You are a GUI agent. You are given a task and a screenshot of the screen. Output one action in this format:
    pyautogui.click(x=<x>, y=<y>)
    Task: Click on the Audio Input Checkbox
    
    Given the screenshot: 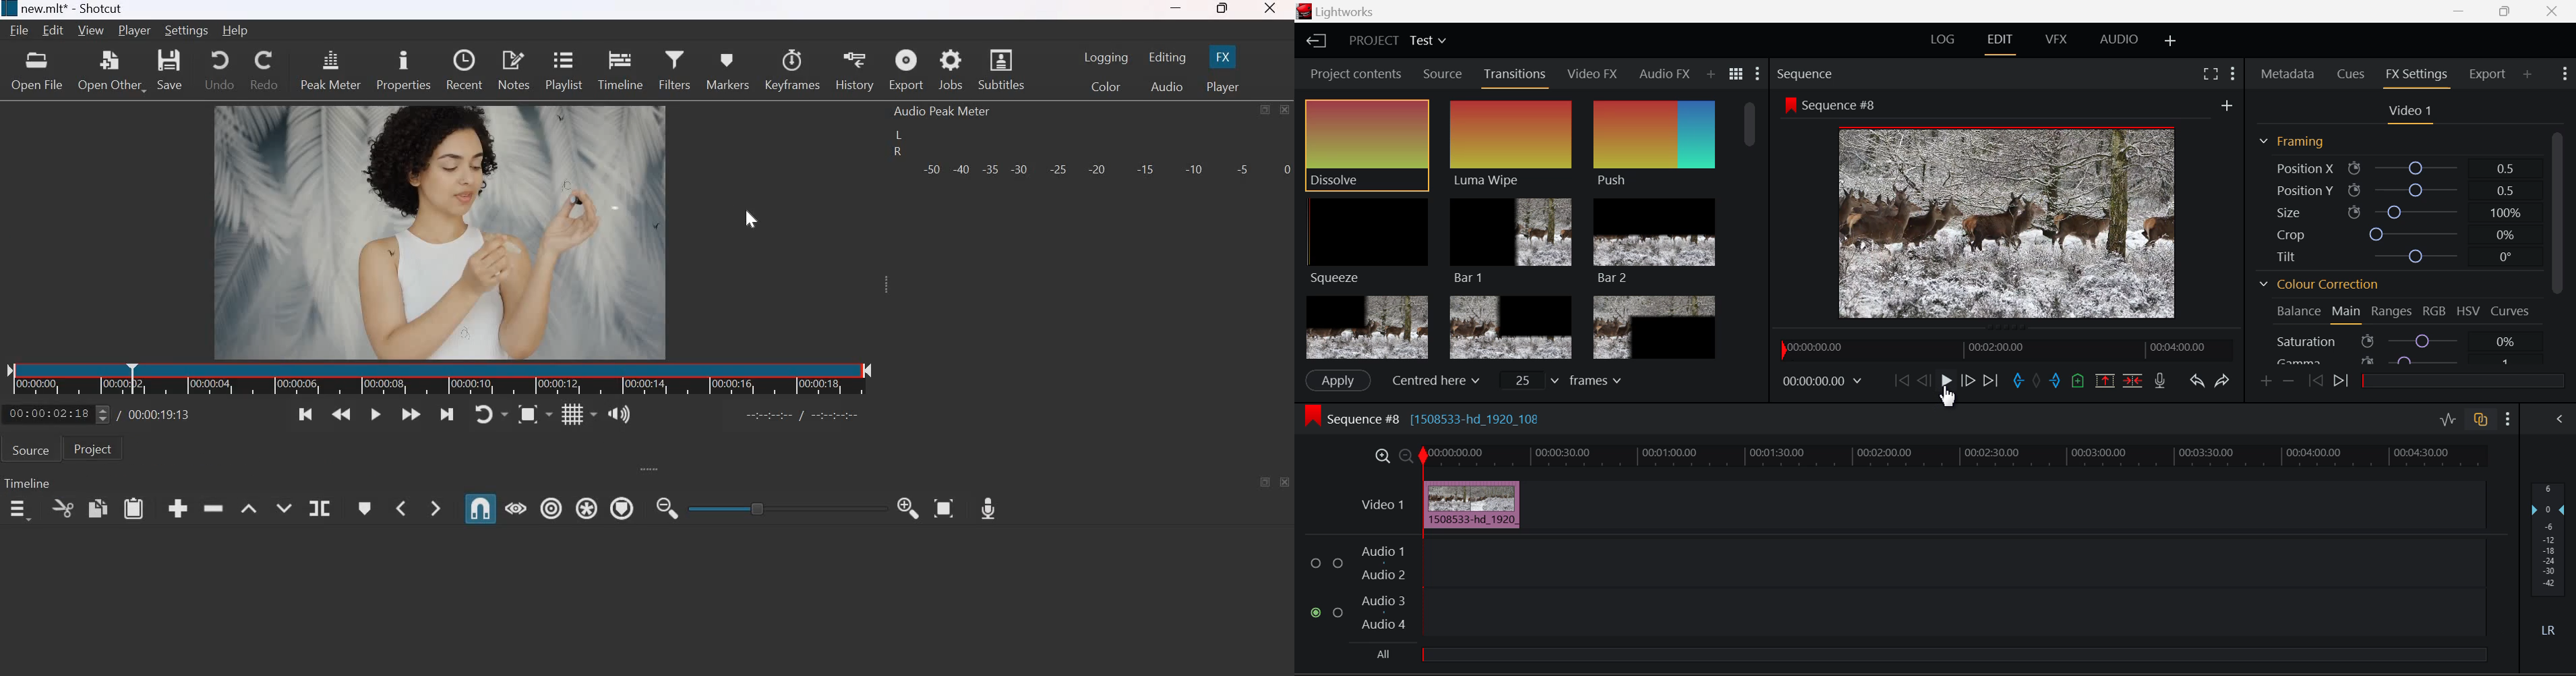 What is the action you would take?
    pyautogui.click(x=1317, y=563)
    